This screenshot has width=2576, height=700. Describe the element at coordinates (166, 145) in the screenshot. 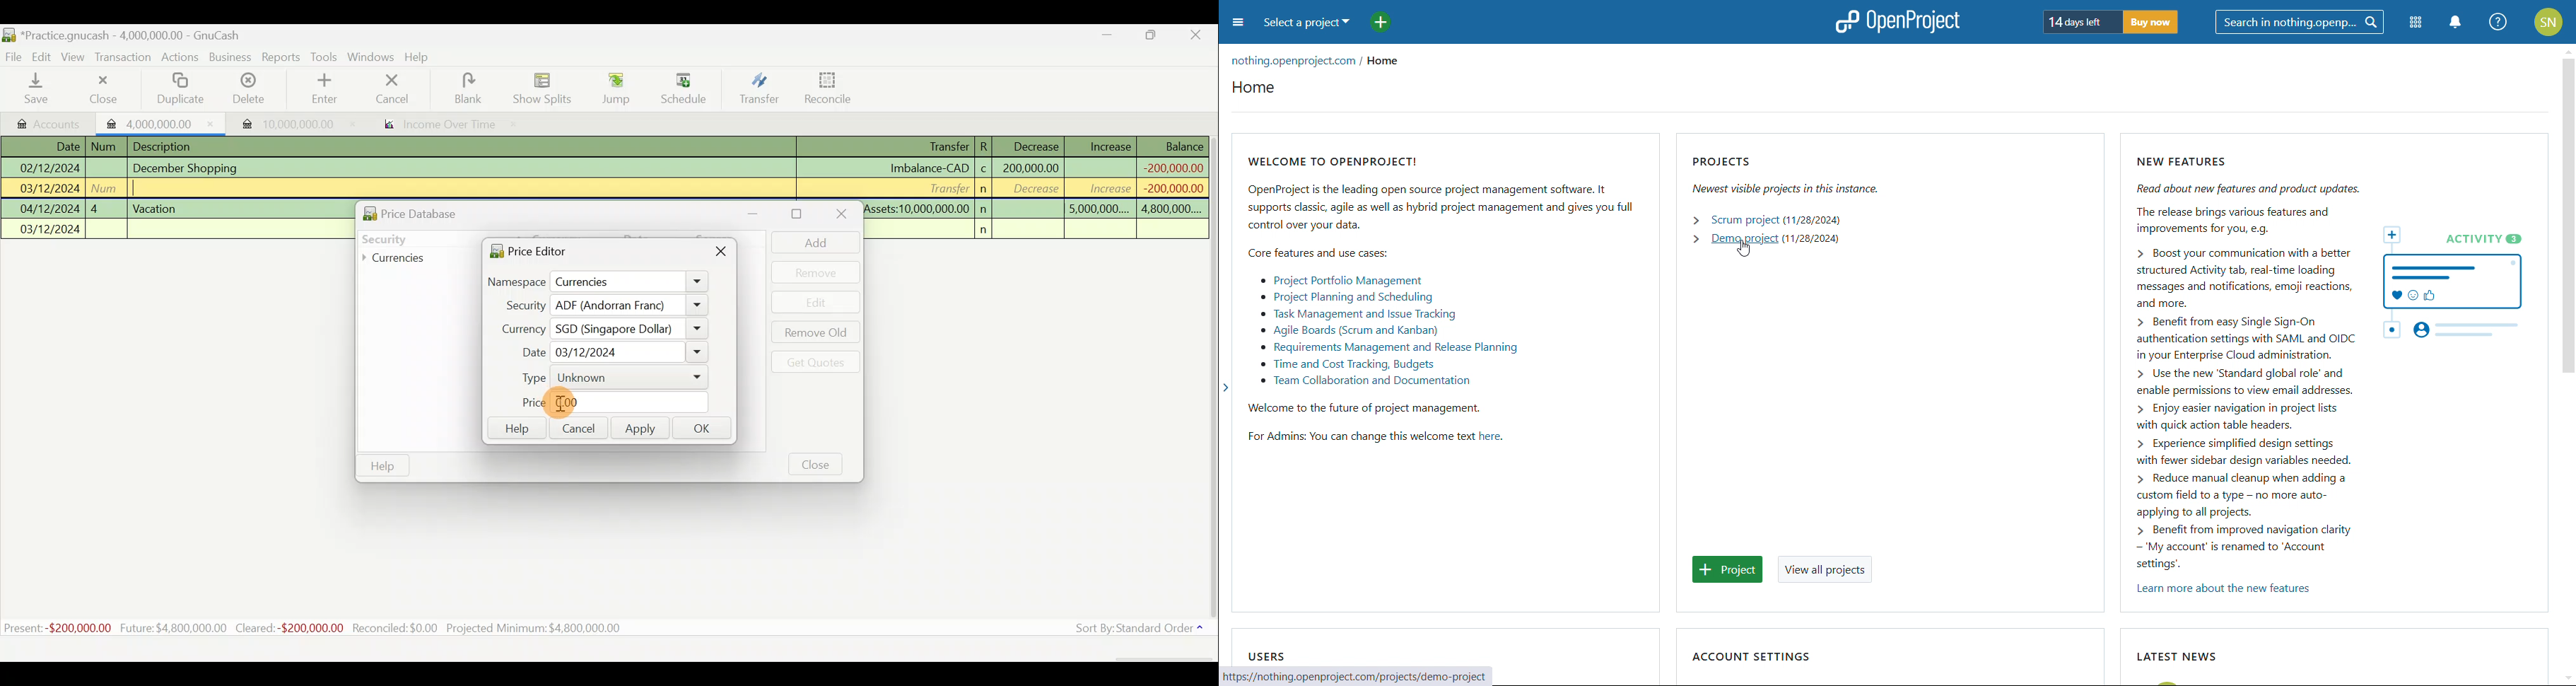

I see `Description` at that location.